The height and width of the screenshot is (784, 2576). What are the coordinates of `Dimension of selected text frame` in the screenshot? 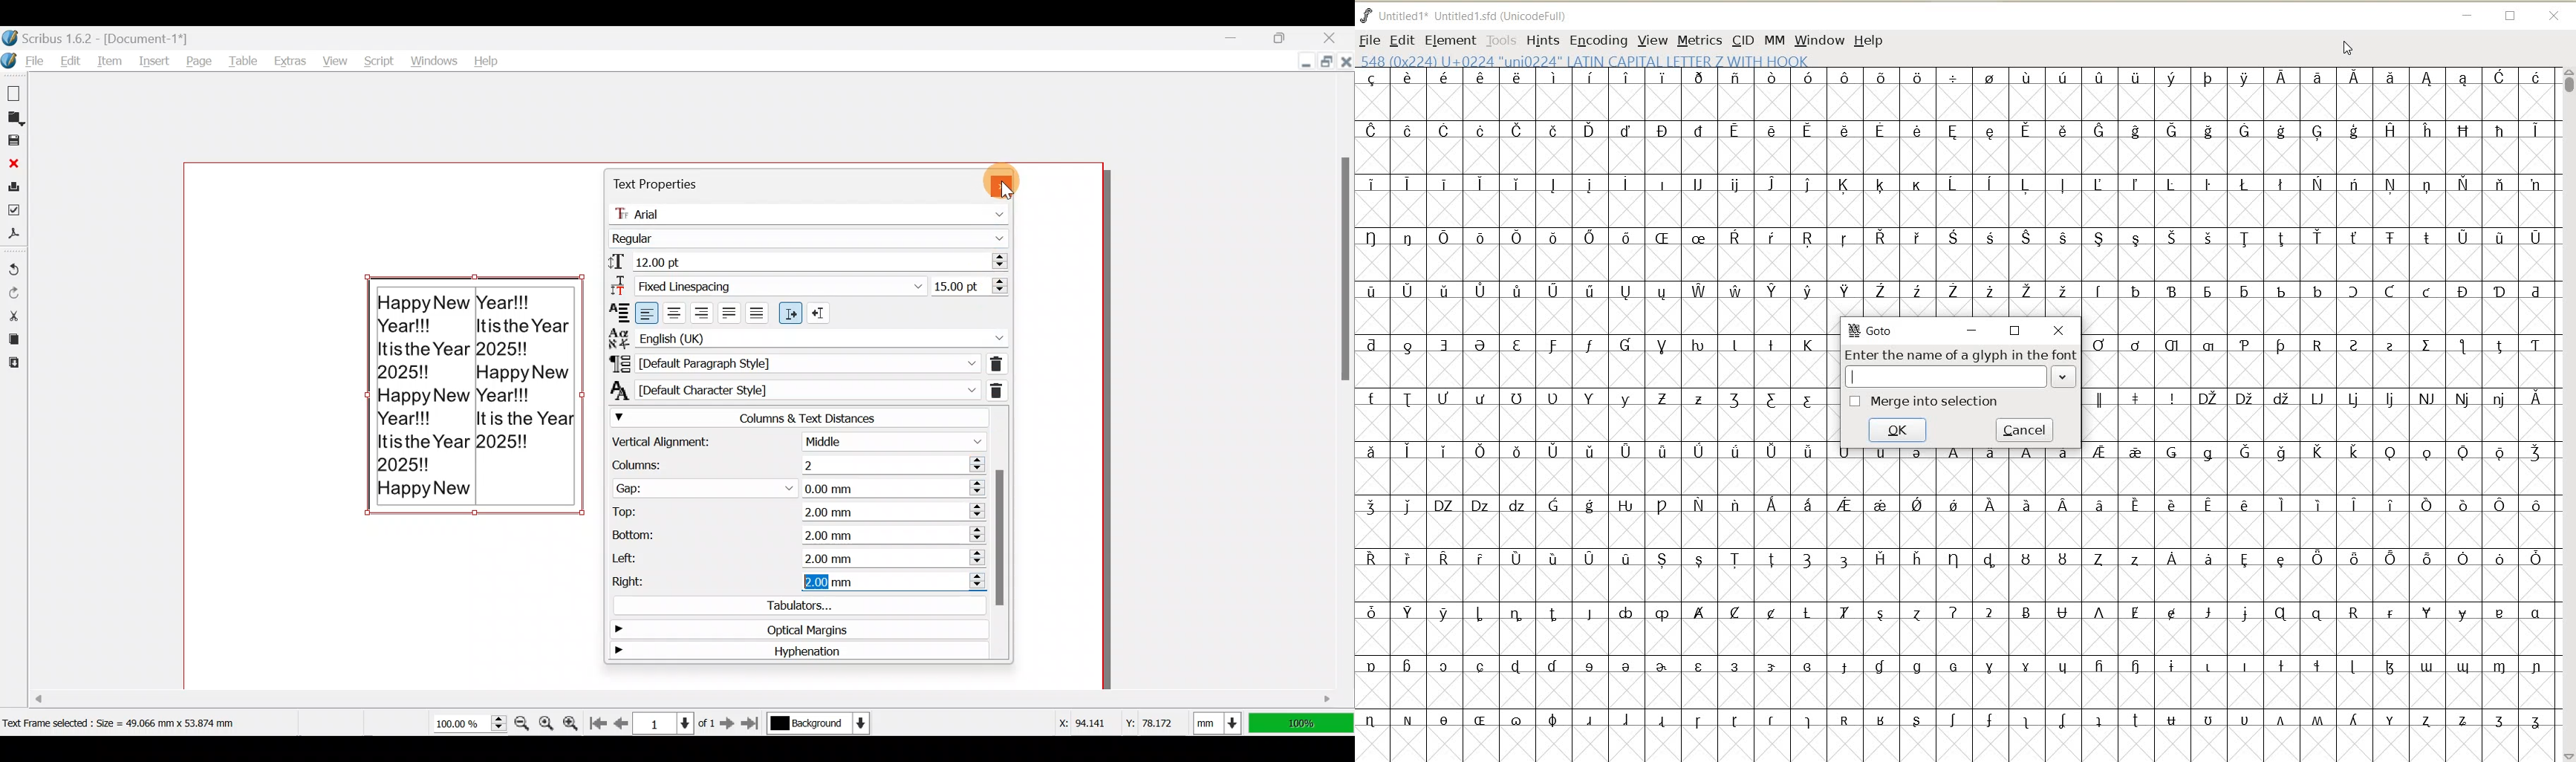 It's located at (138, 722).